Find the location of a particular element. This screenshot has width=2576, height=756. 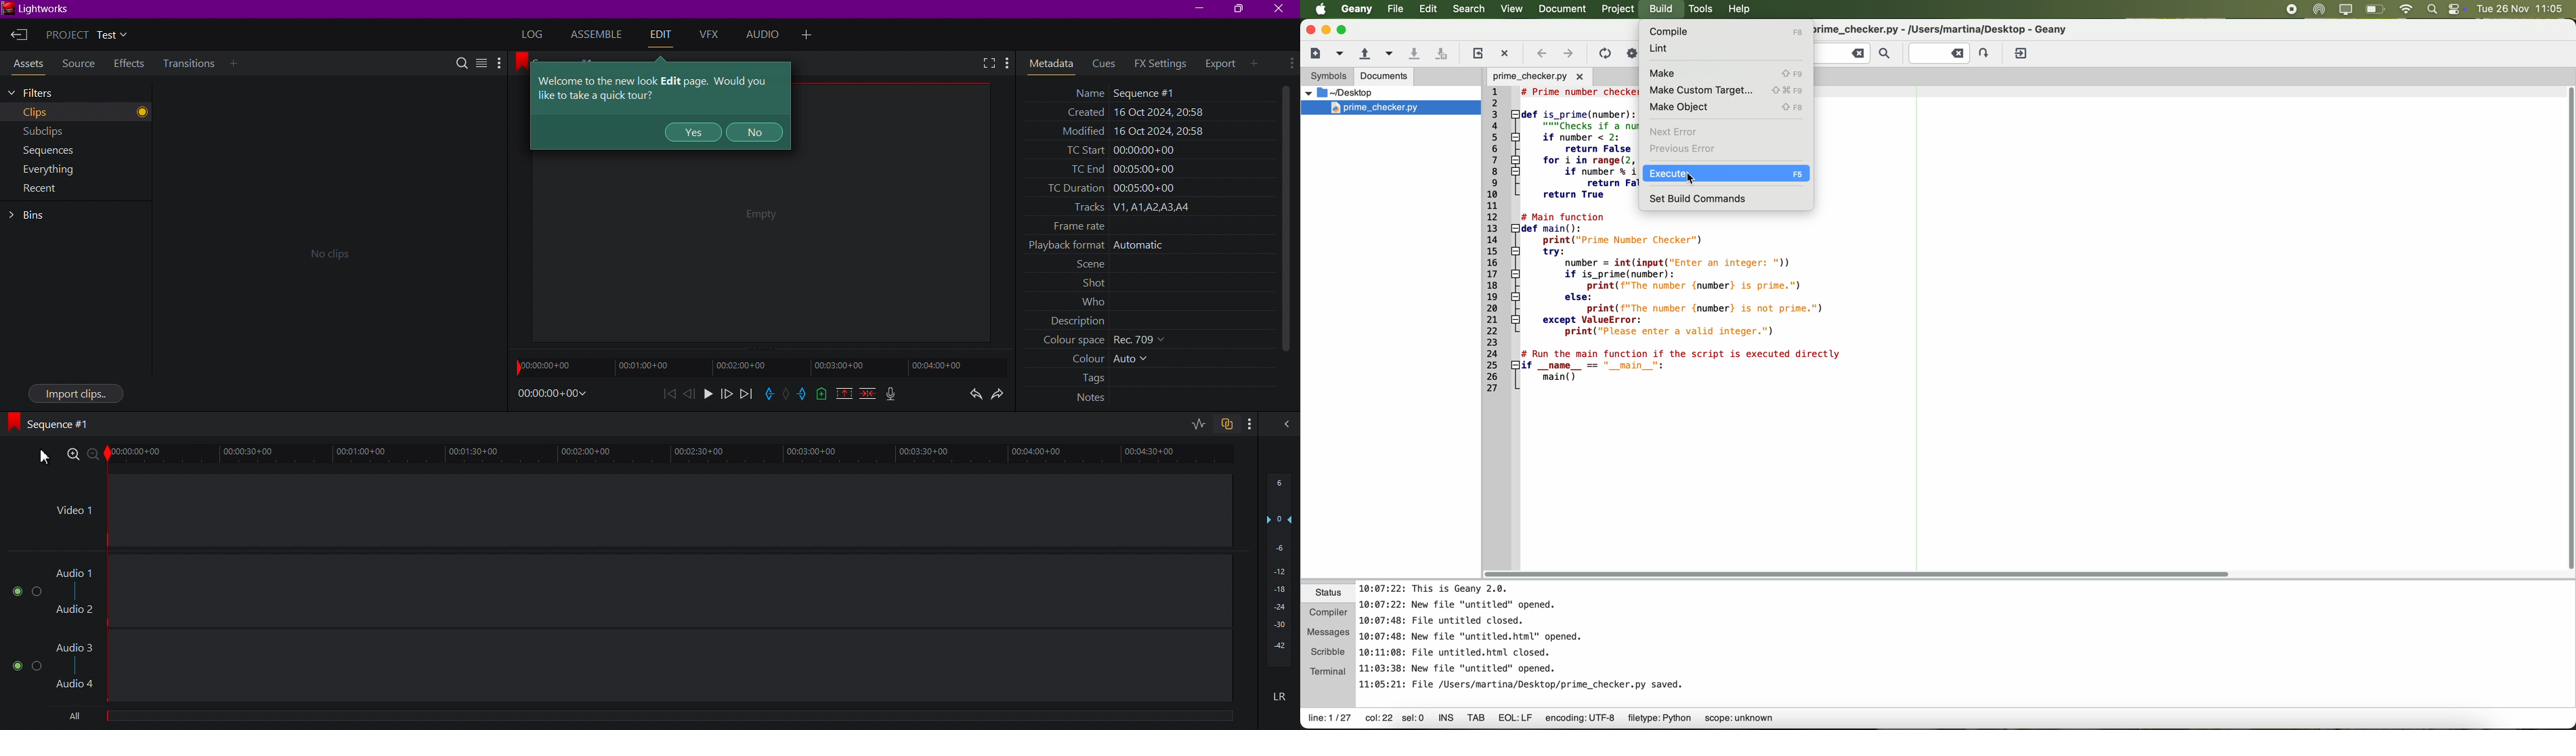

close the current file is located at coordinates (1507, 51).